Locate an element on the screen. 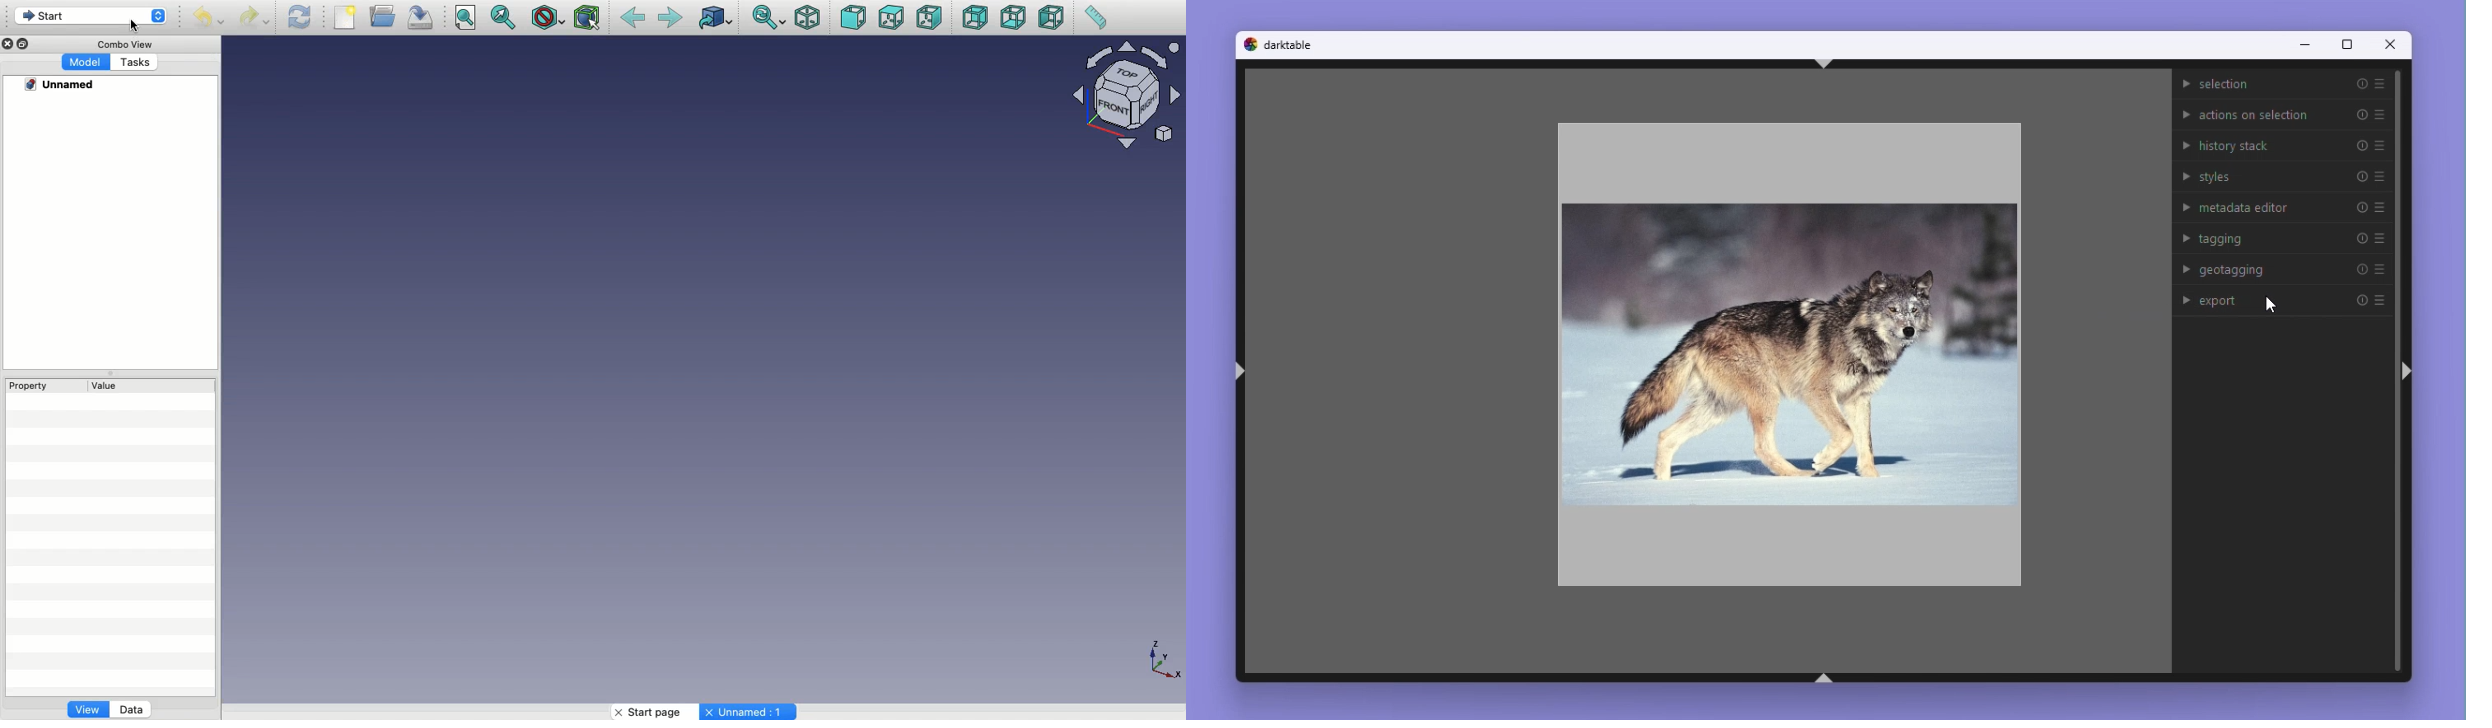 The width and height of the screenshot is (2492, 728). Workbench is located at coordinates (91, 16).